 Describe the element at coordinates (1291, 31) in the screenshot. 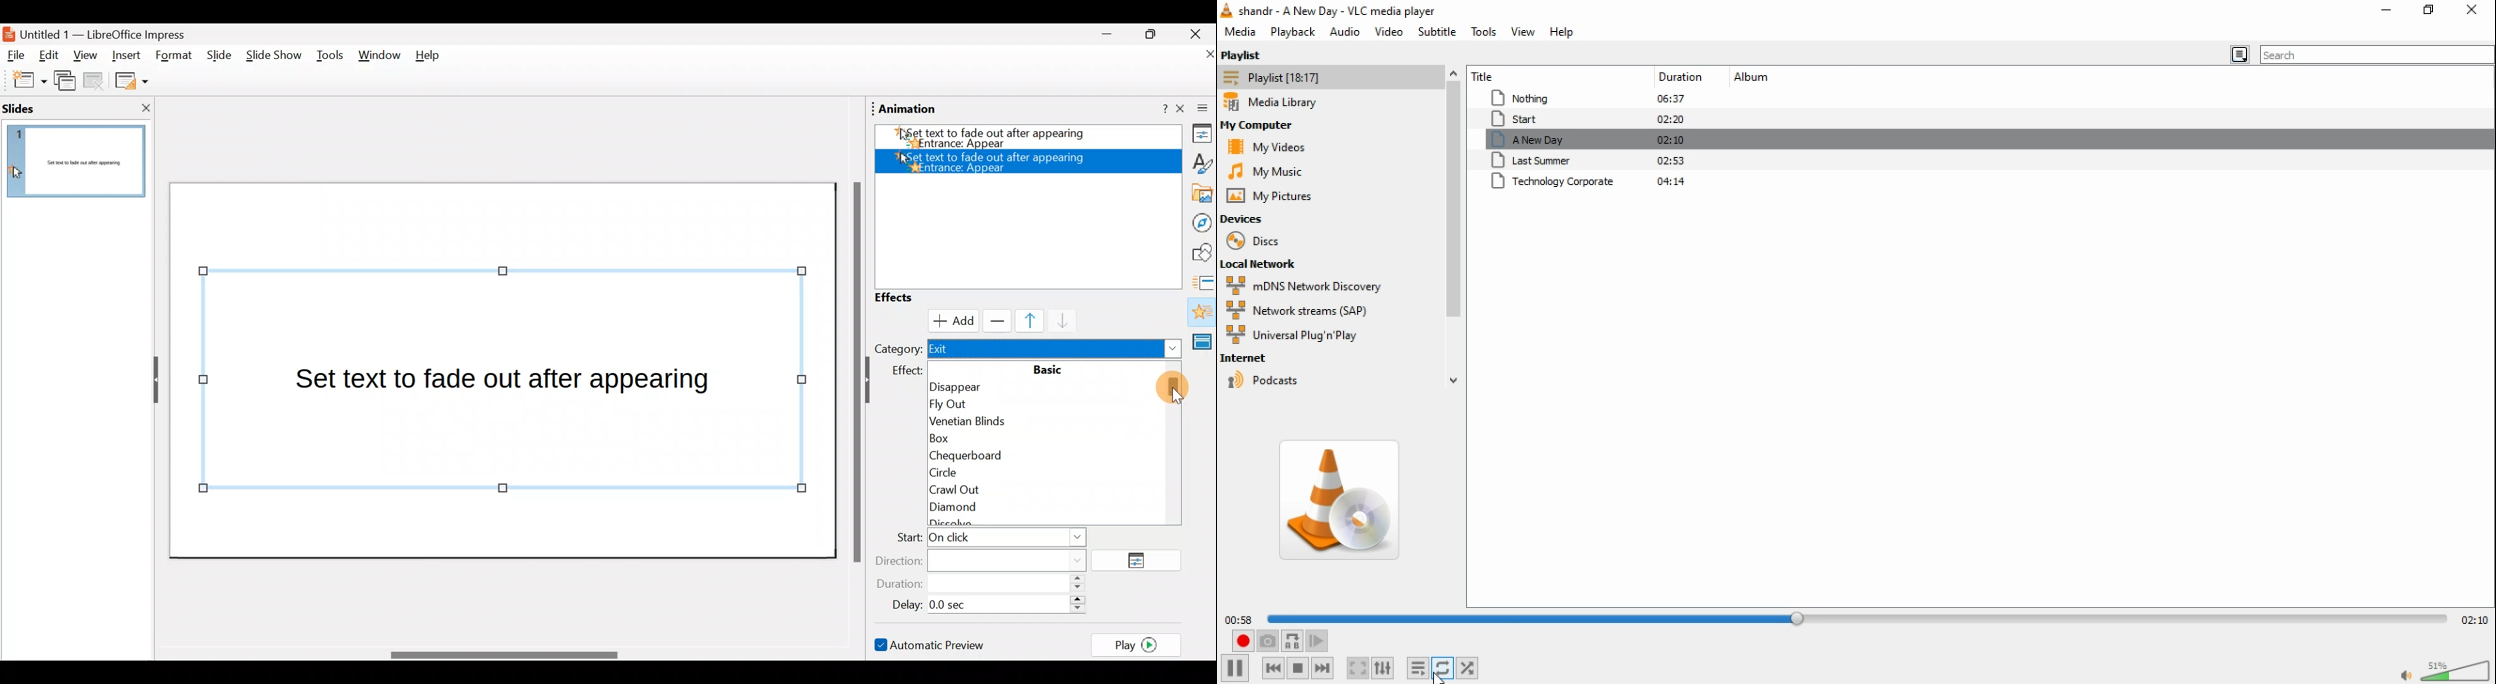

I see `playback` at that location.